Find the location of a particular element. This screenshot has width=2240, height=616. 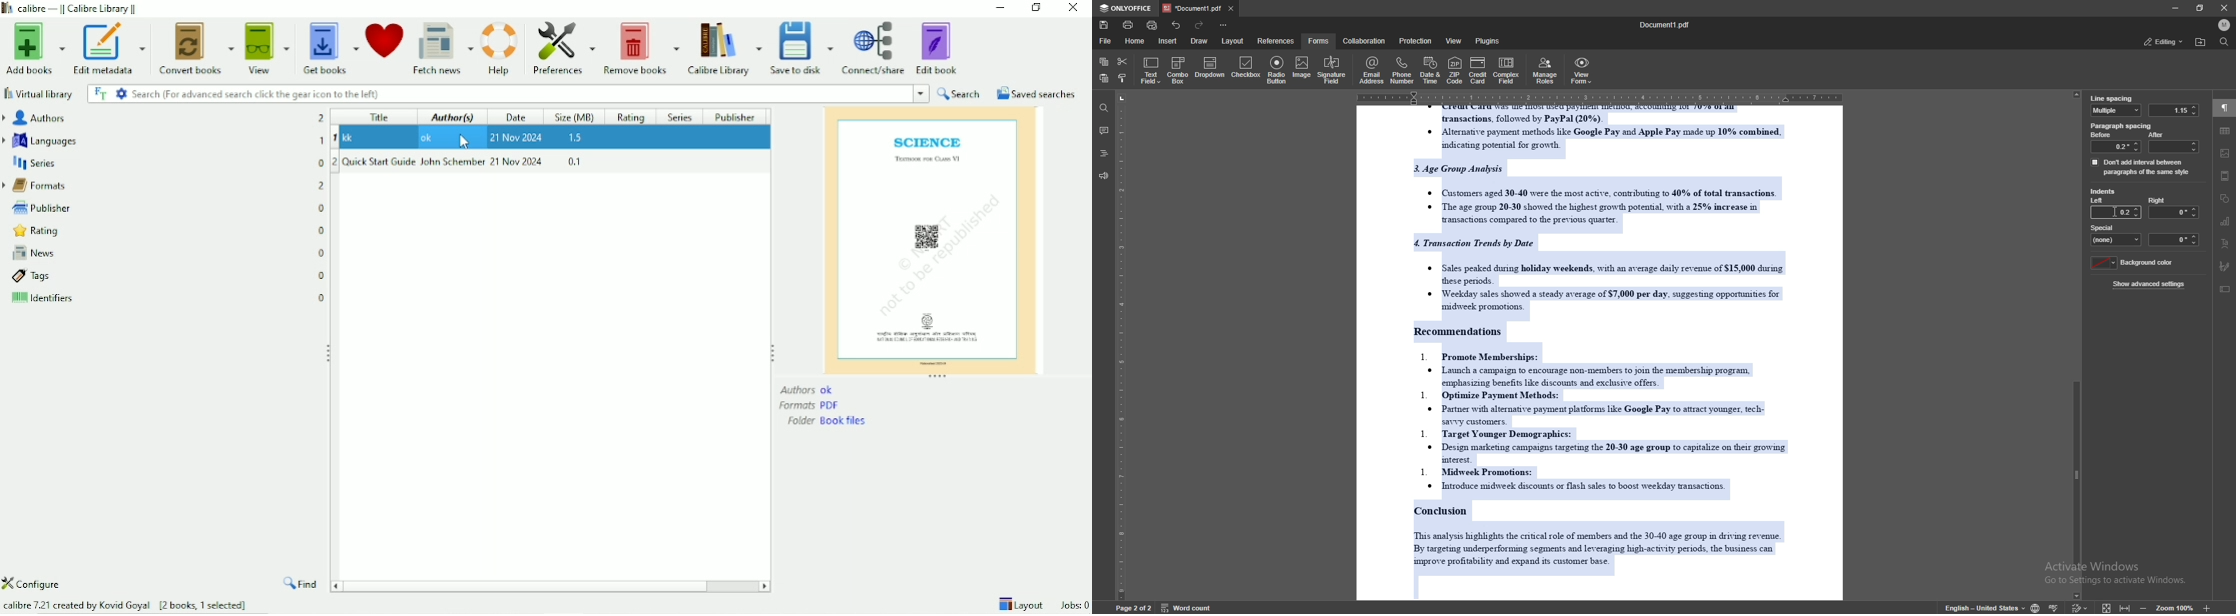

date and time is located at coordinates (1430, 70).